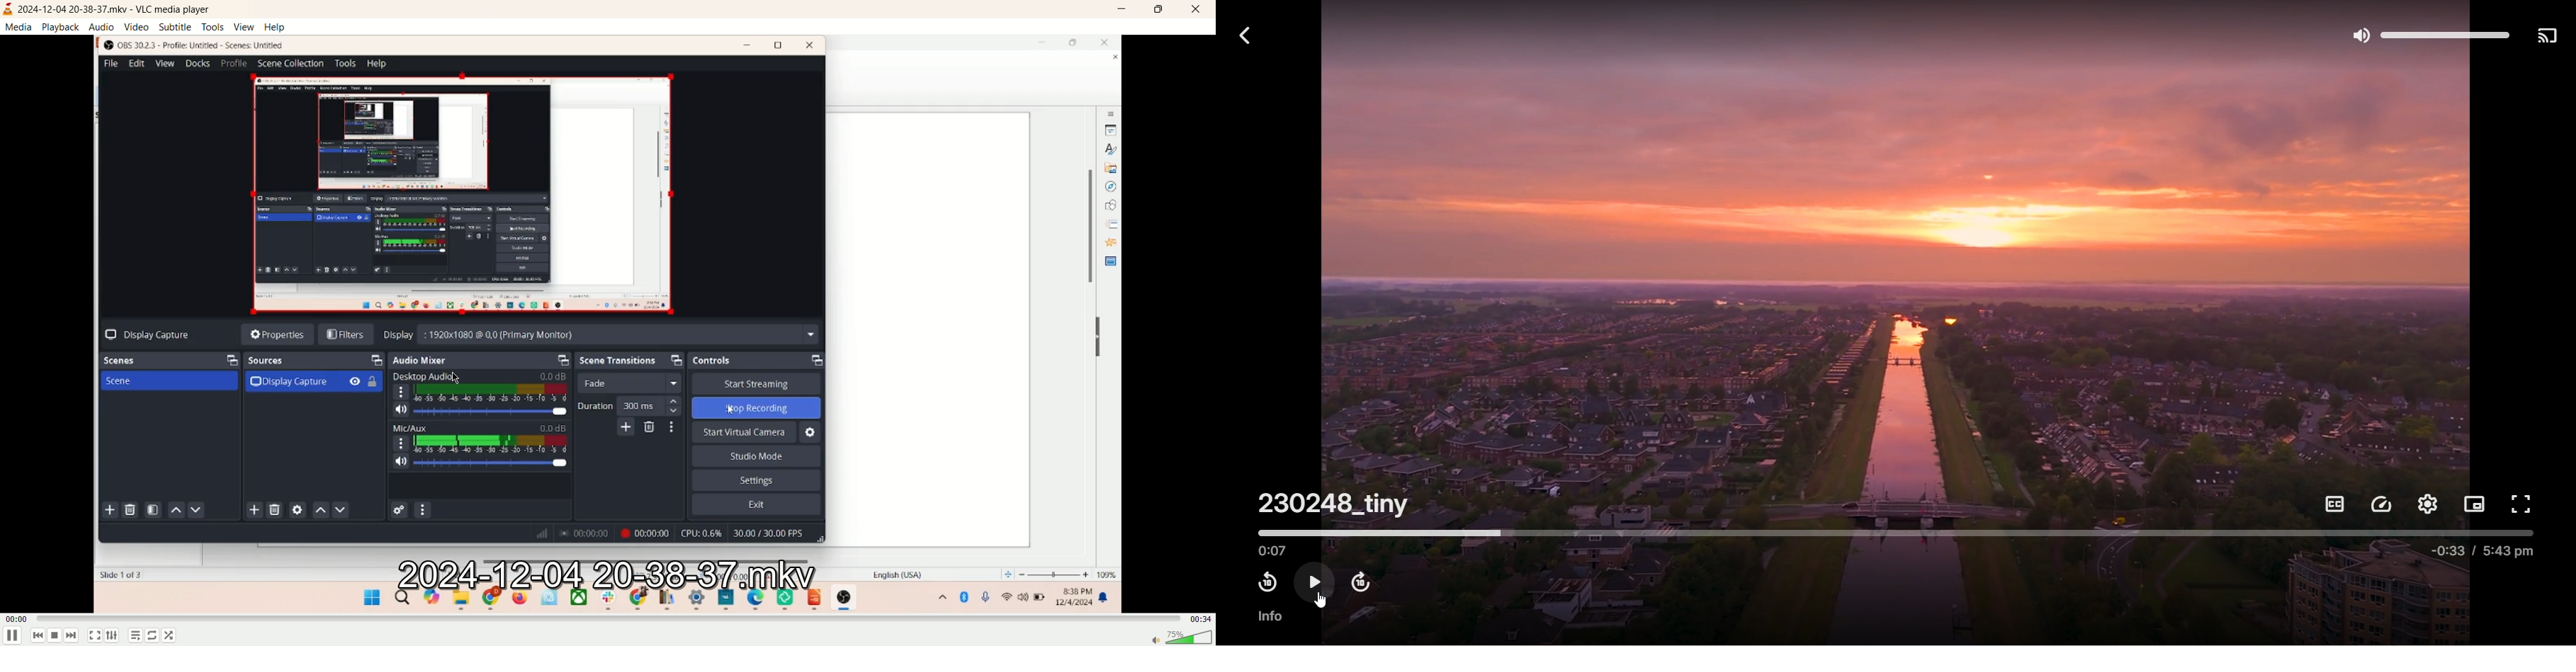 The image size is (2576, 672). What do you see at coordinates (137, 26) in the screenshot?
I see `video` at bounding box center [137, 26].